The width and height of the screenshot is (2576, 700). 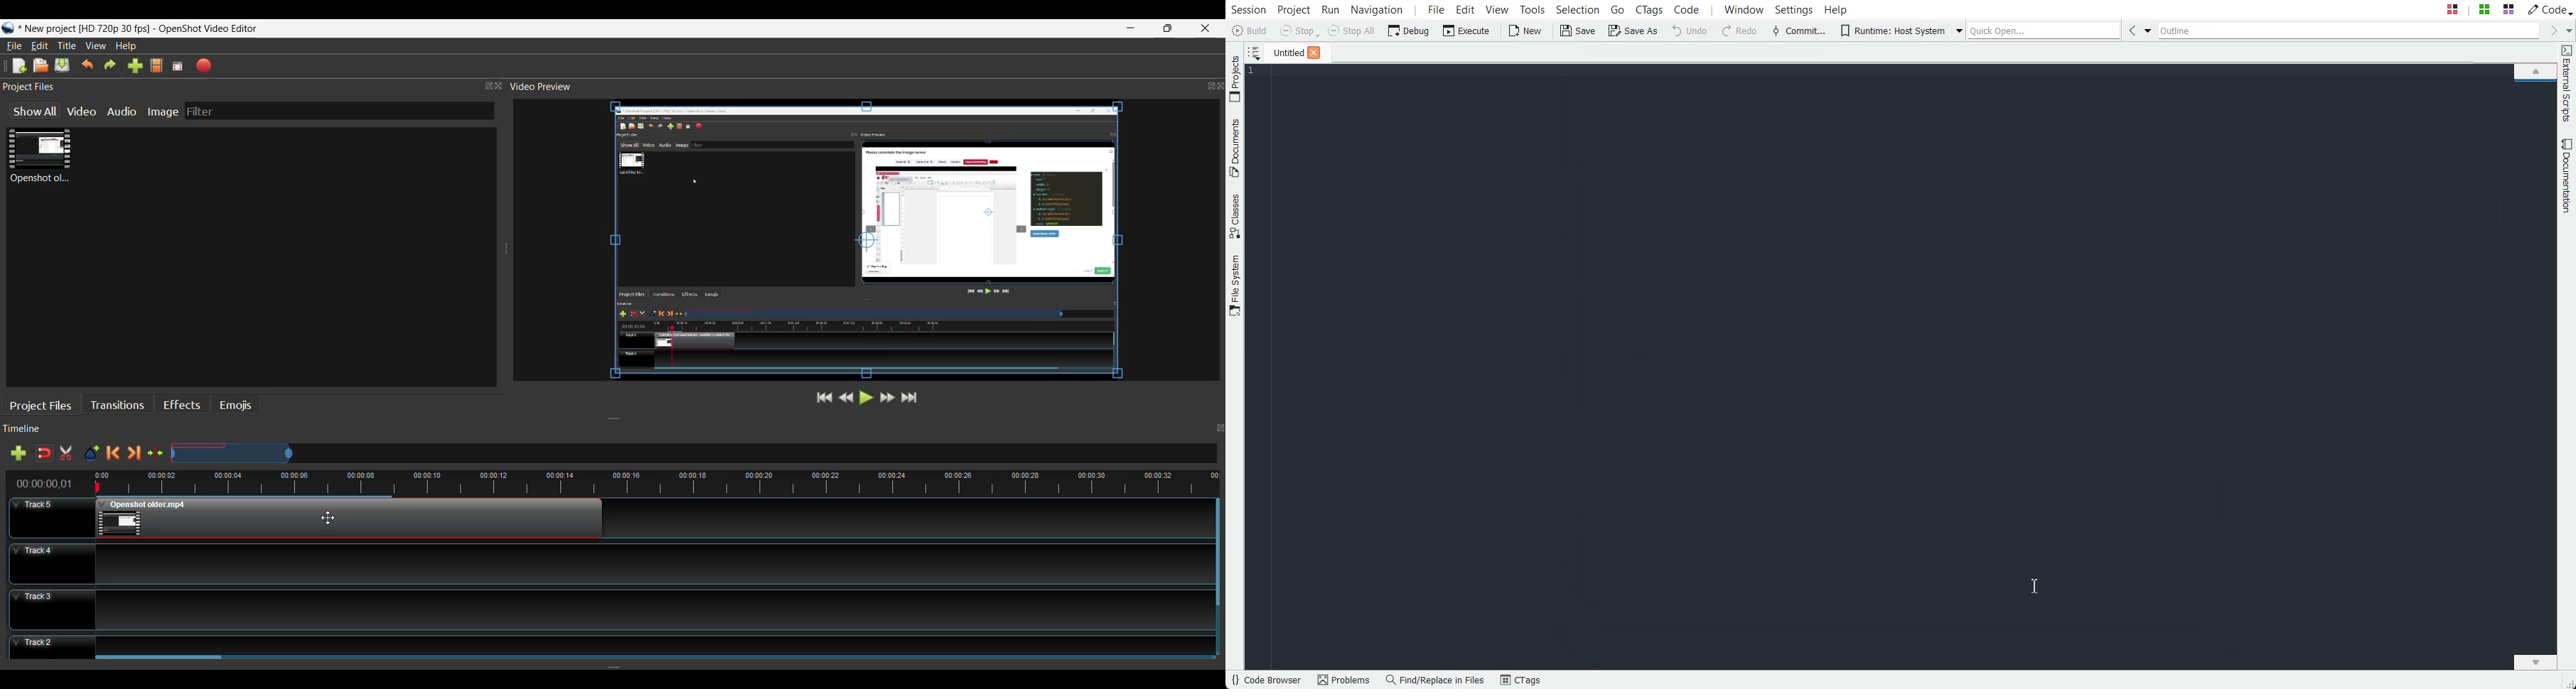 I want to click on Jump to Start, so click(x=822, y=397).